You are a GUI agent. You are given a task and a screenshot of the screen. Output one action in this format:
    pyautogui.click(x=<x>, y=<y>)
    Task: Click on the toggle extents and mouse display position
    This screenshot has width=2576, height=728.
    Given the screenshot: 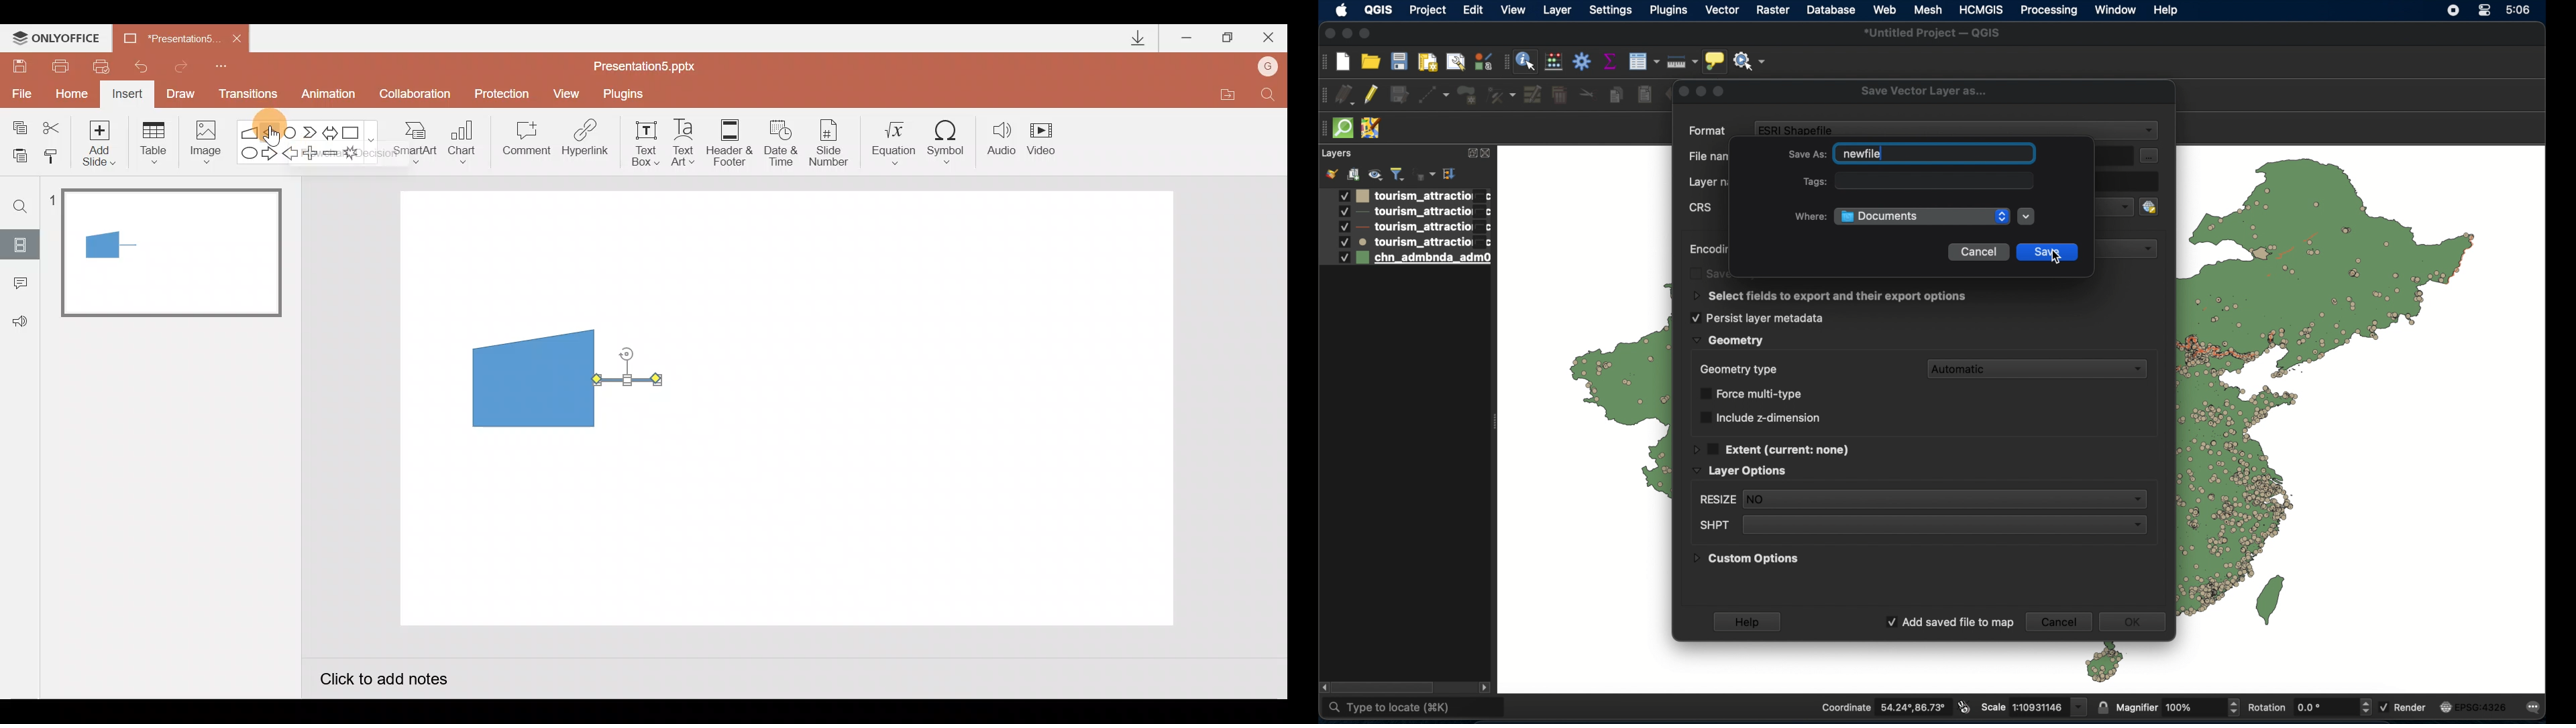 What is the action you would take?
    pyautogui.click(x=1965, y=708)
    